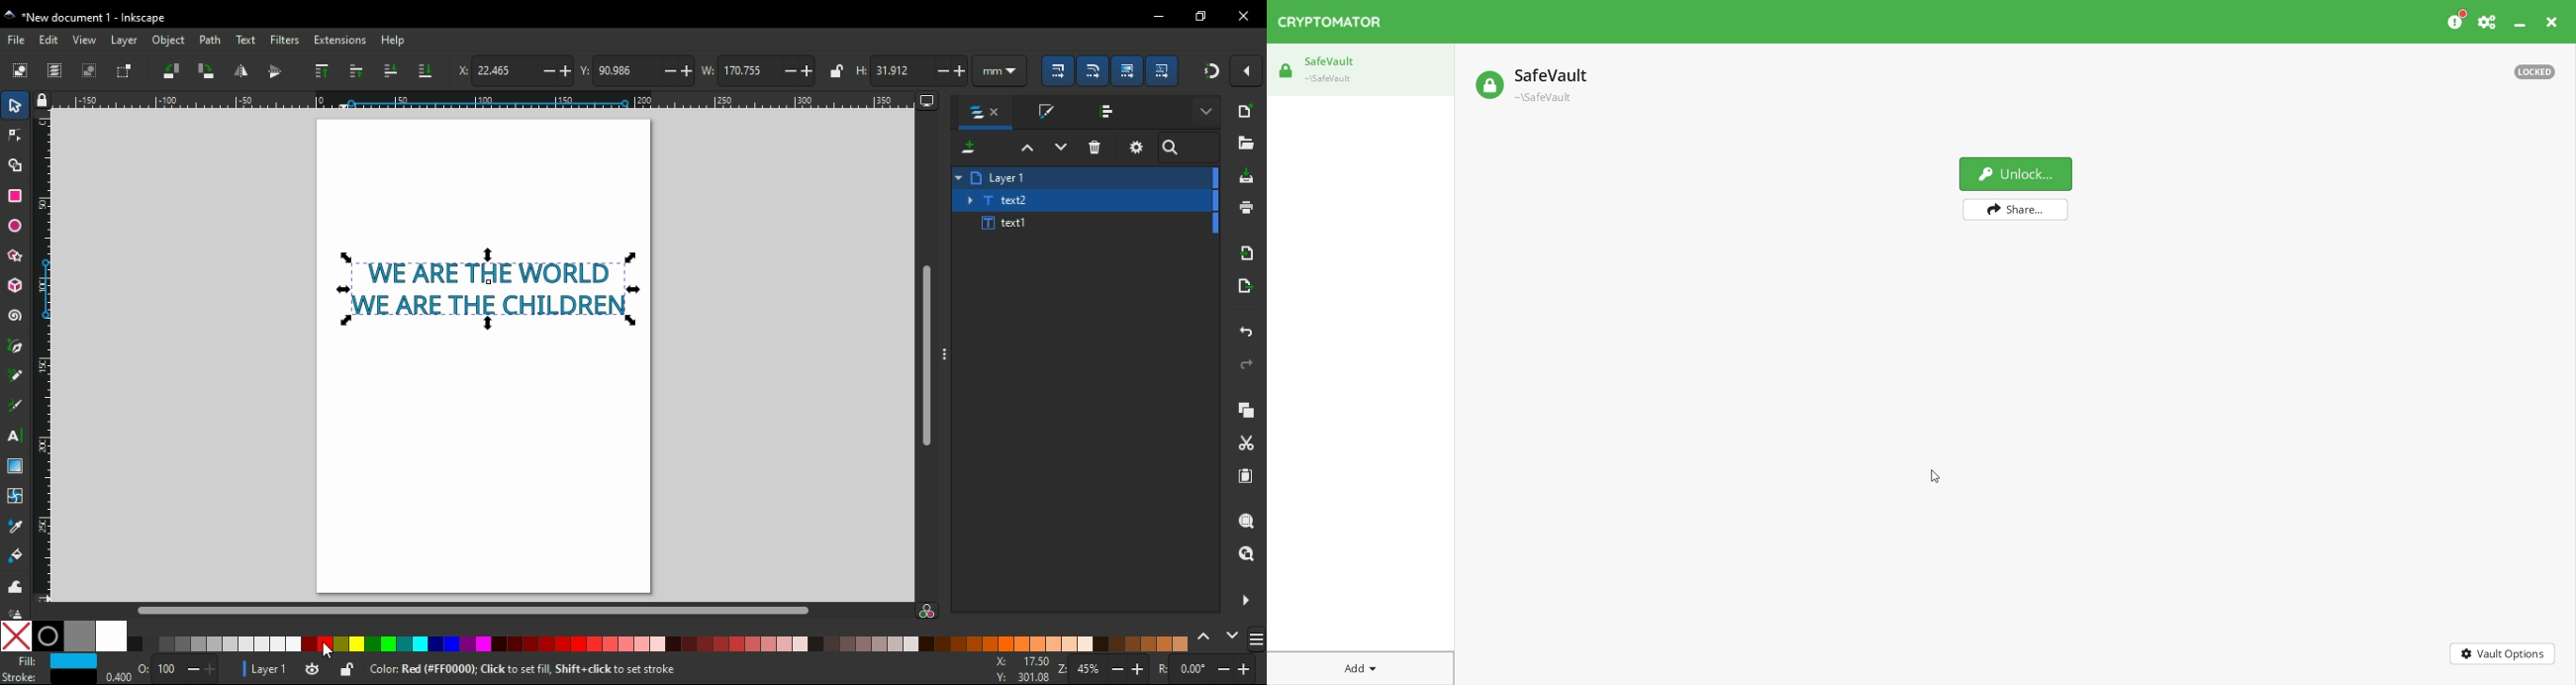 This screenshot has width=2576, height=700. Describe the element at coordinates (427, 71) in the screenshot. I see `lower to bottom` at that location.